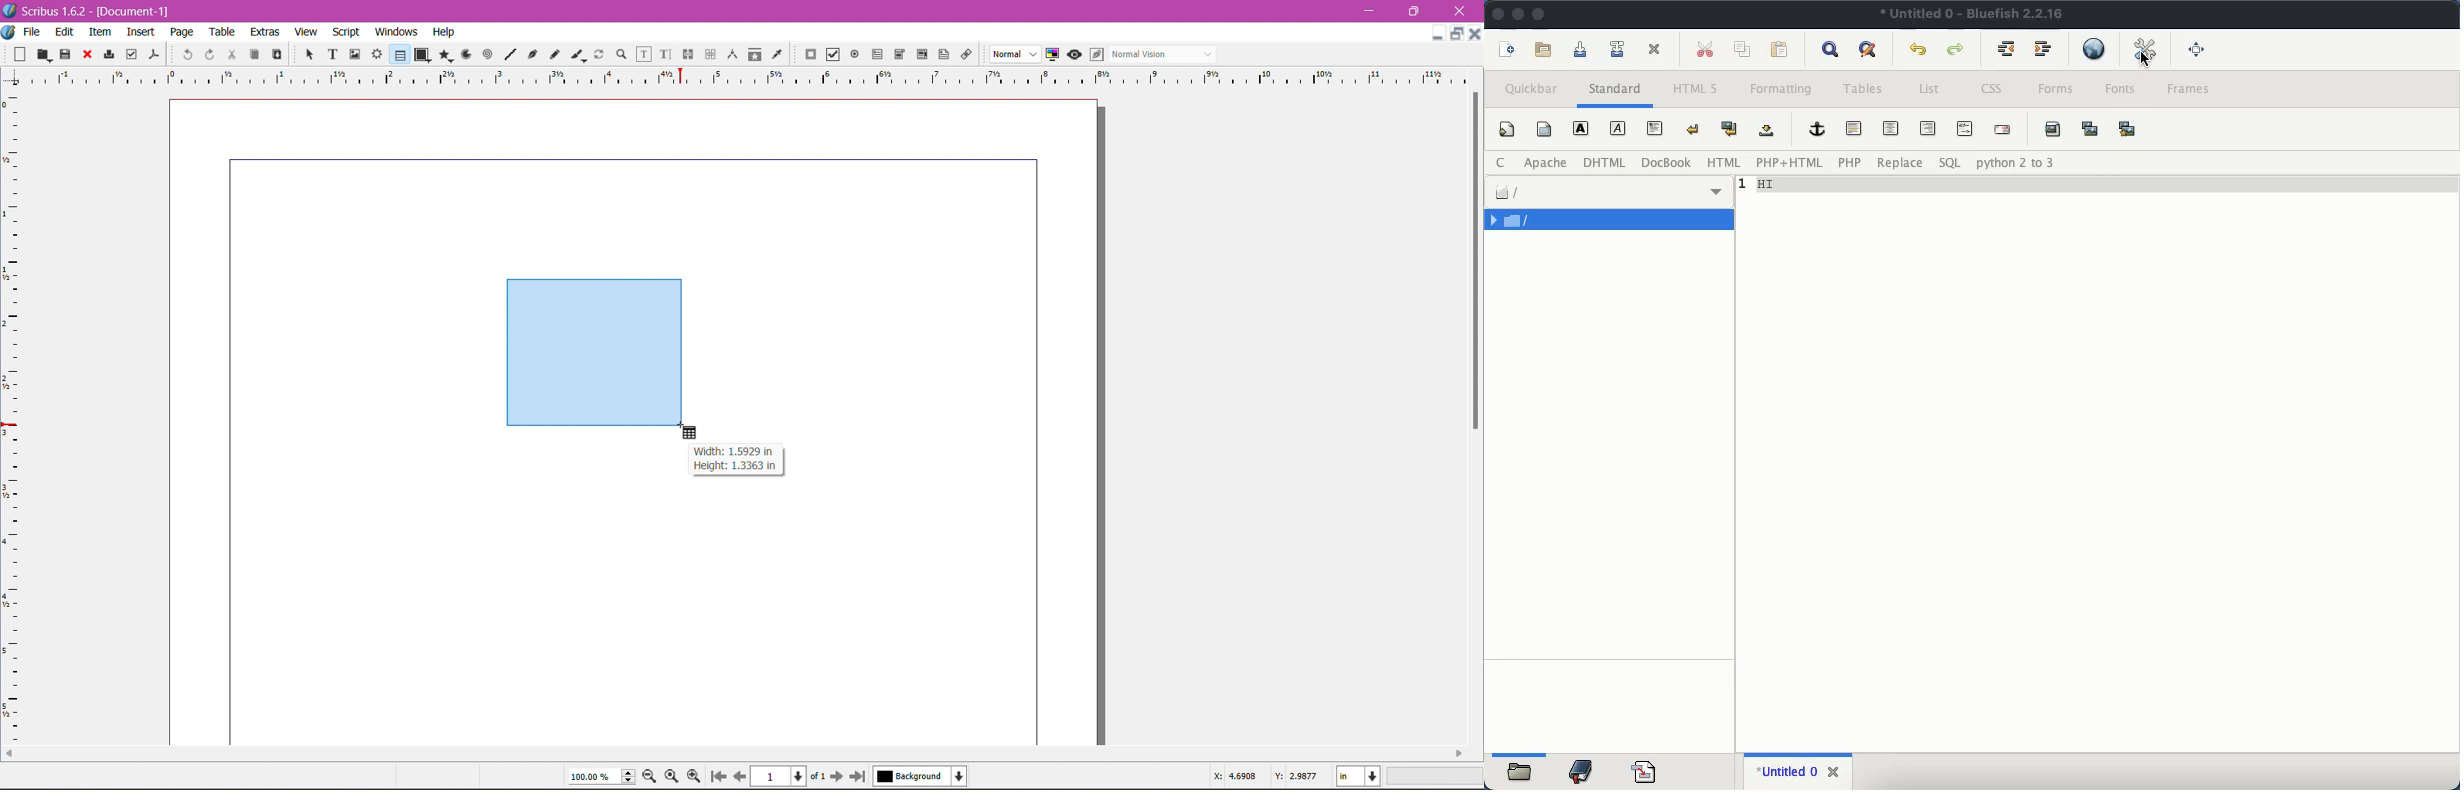 Image resolution: width=2464 pixels, height=812 pixels. Describe the element at coordinates (1930, 90) in the screenshot. I see `list` at that location.